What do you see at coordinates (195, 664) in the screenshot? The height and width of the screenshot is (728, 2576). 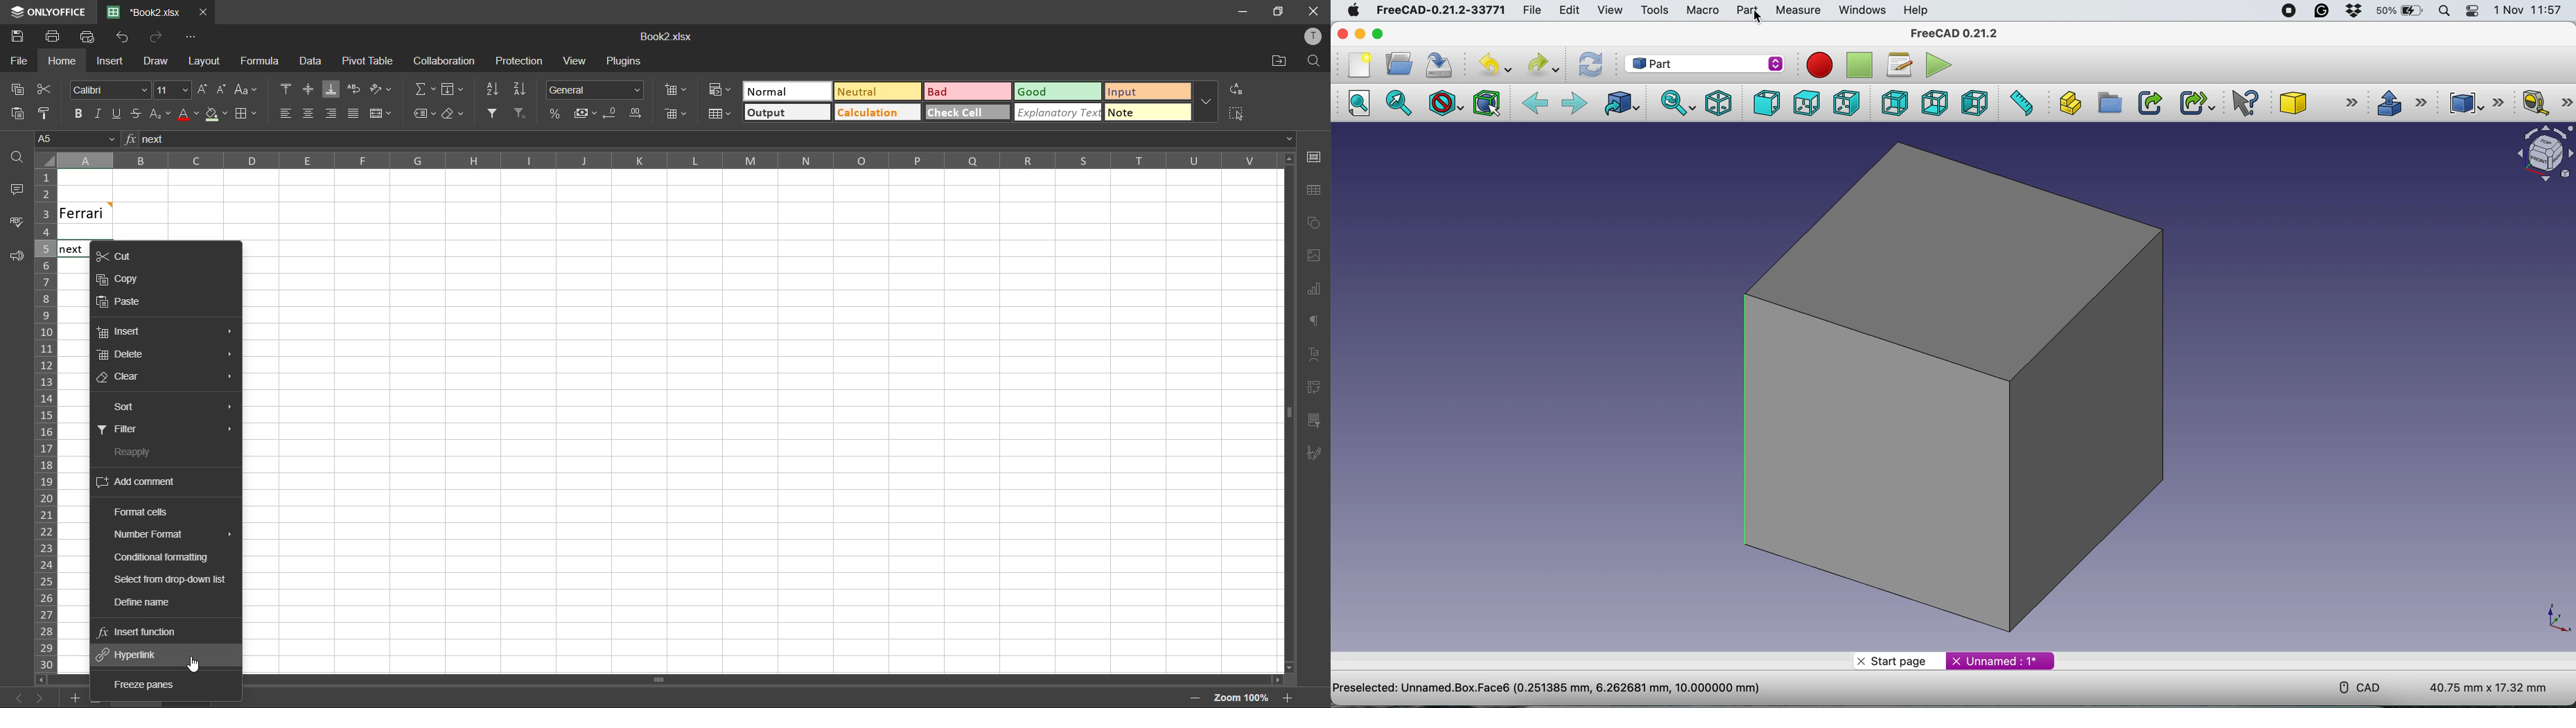 I see `Cursor` at bounding box center [195, 664].